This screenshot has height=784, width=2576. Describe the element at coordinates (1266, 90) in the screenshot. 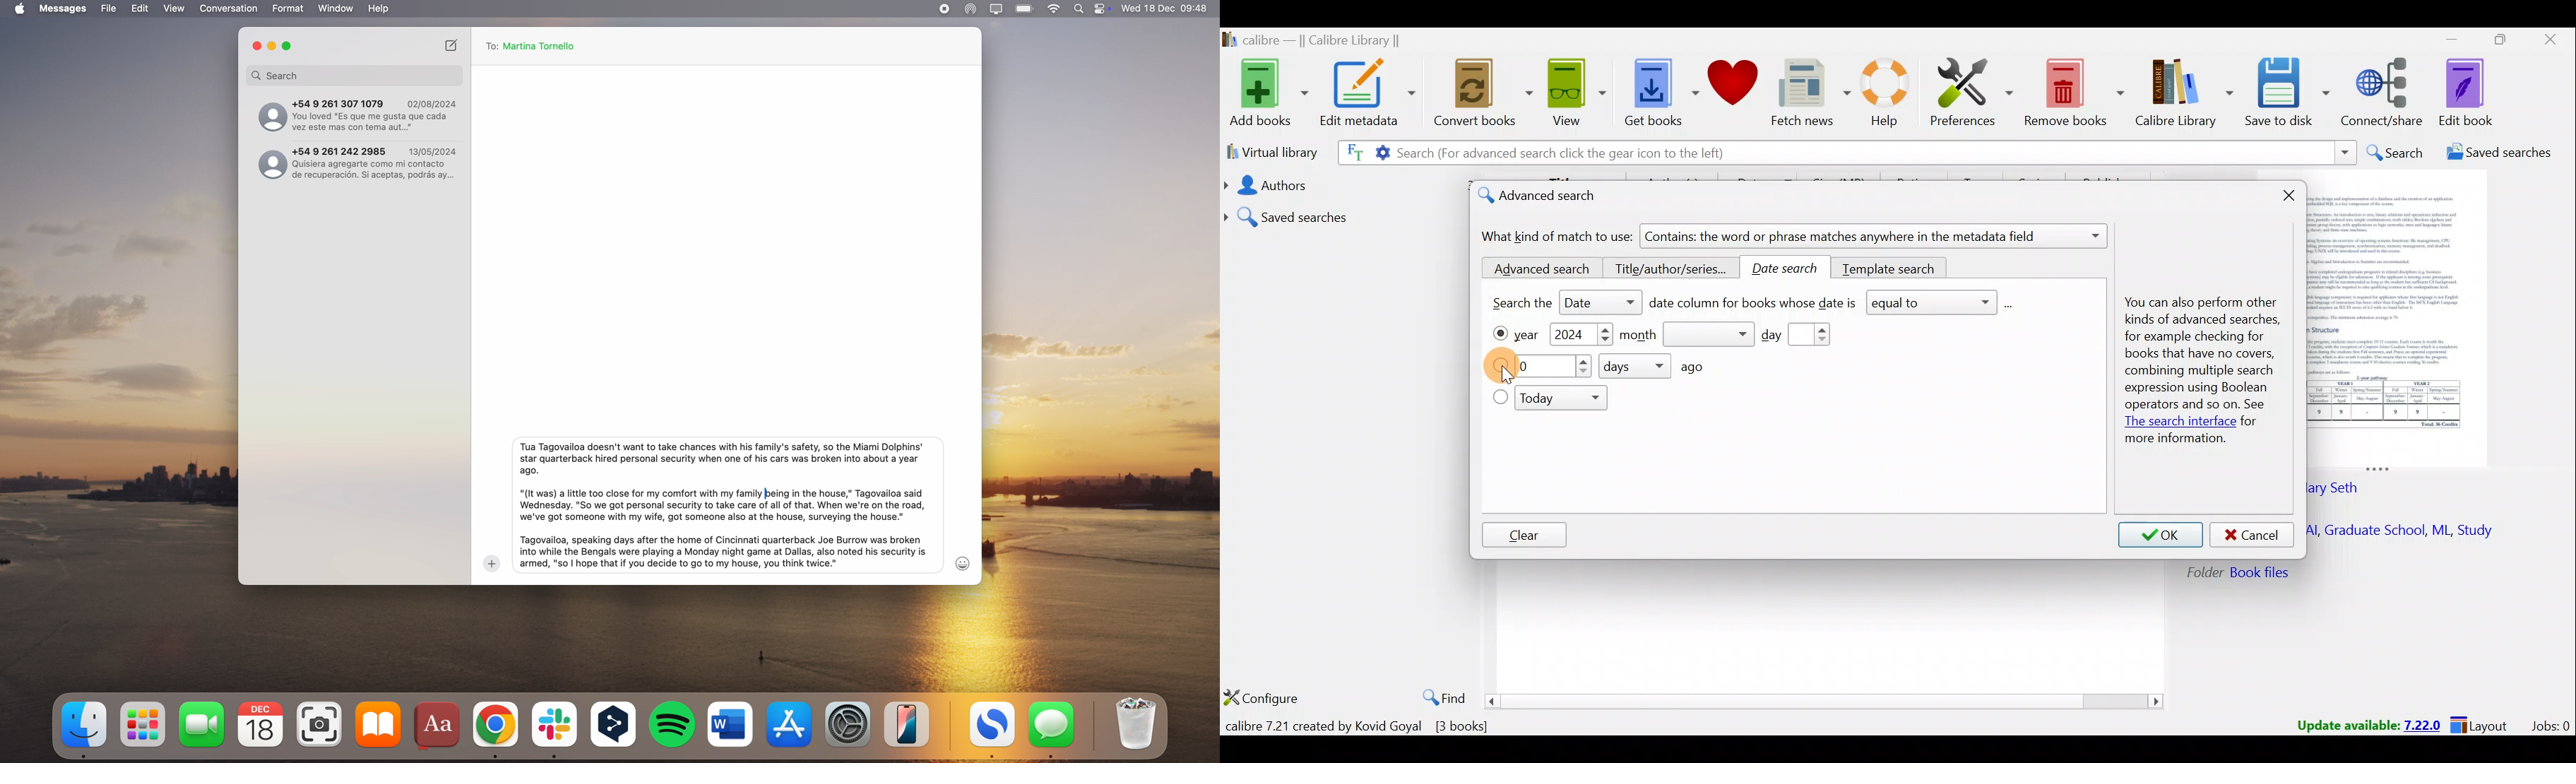

I see `Add books` at that location.